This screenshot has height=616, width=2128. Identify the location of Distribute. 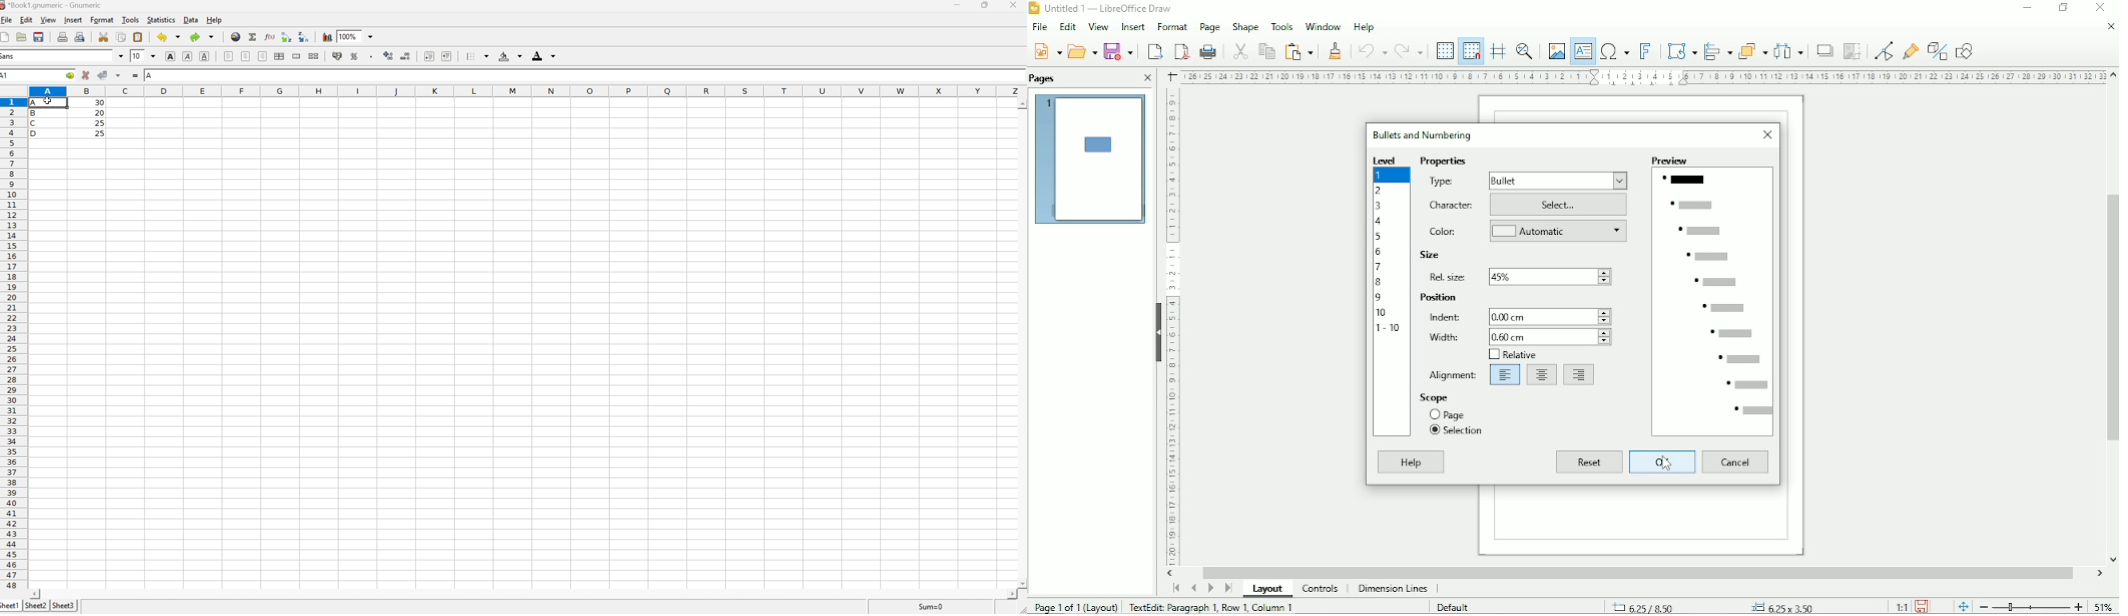
(1790, 51).